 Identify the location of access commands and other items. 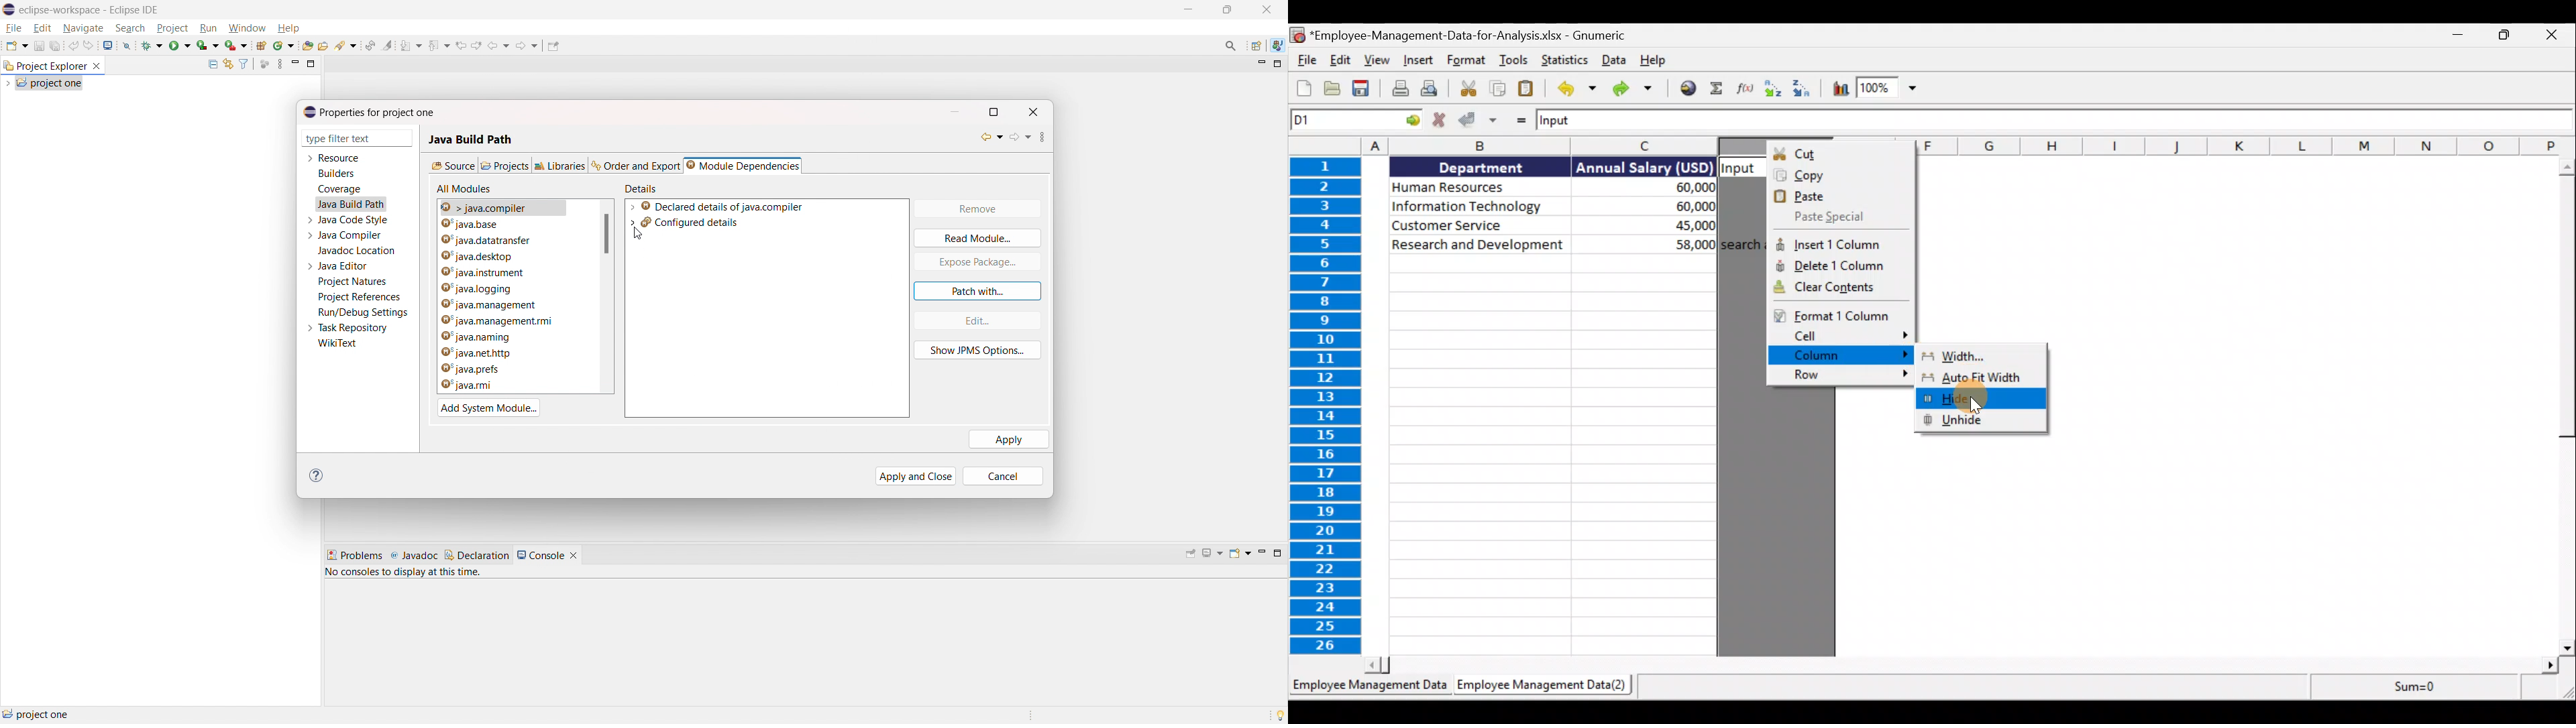
(1232, 45).